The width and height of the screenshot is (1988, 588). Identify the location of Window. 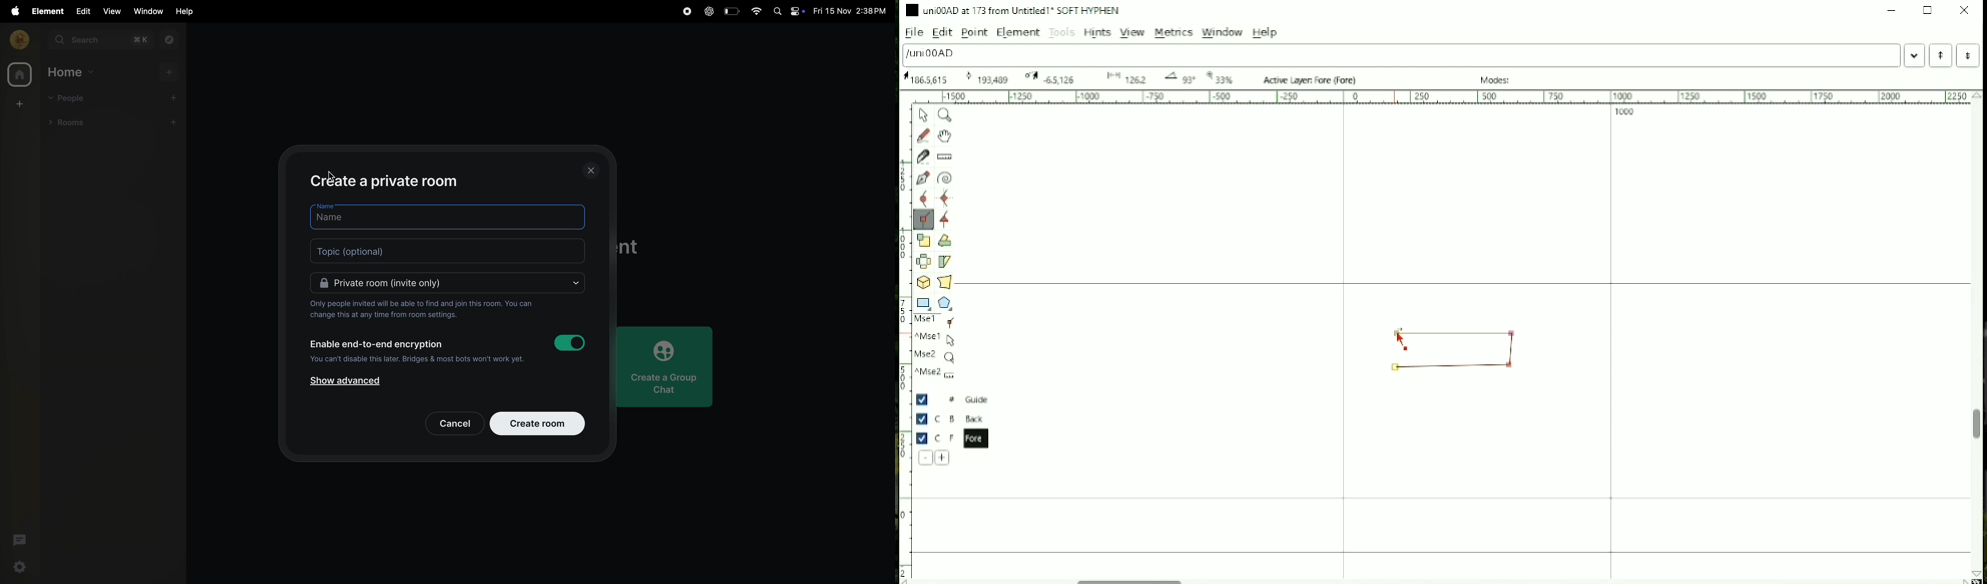
(1223, 32).